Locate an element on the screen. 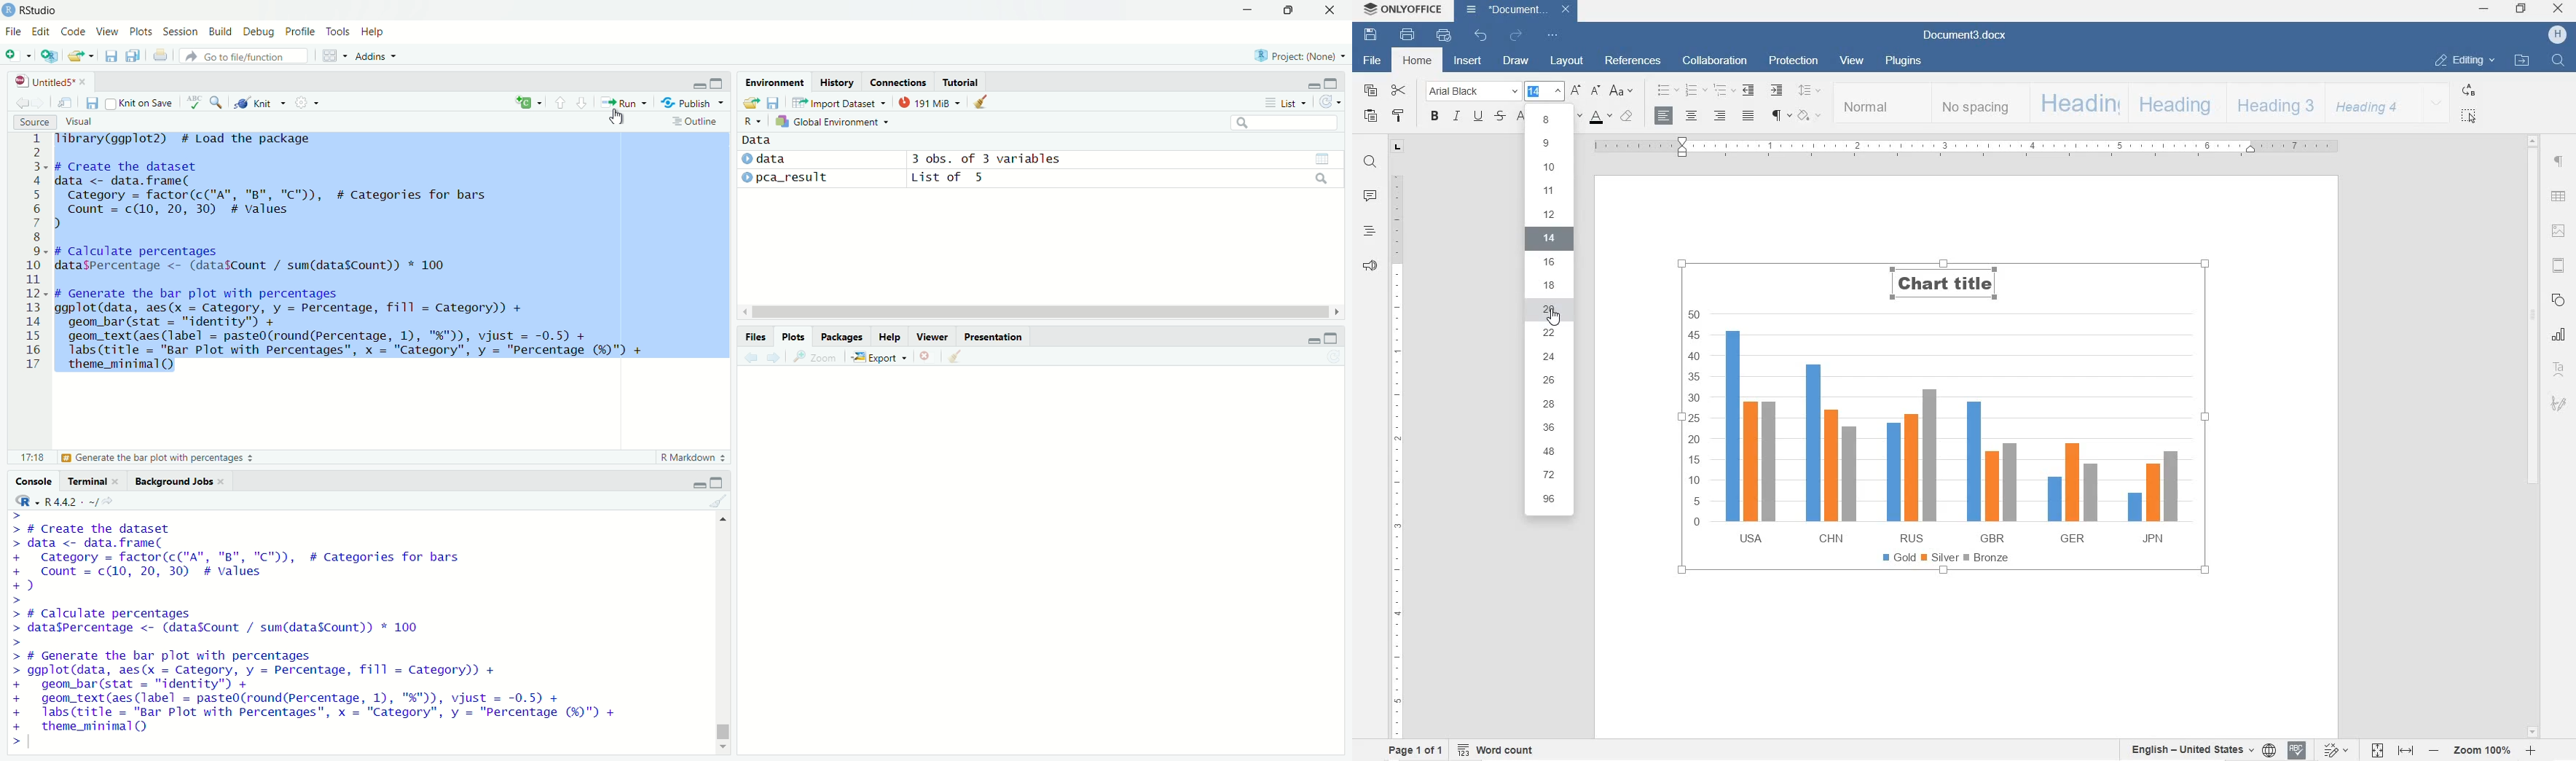 Image resolution: width=2576 pixels, height=784 pixels. ITALIC is located at coordinates (1457, 118).